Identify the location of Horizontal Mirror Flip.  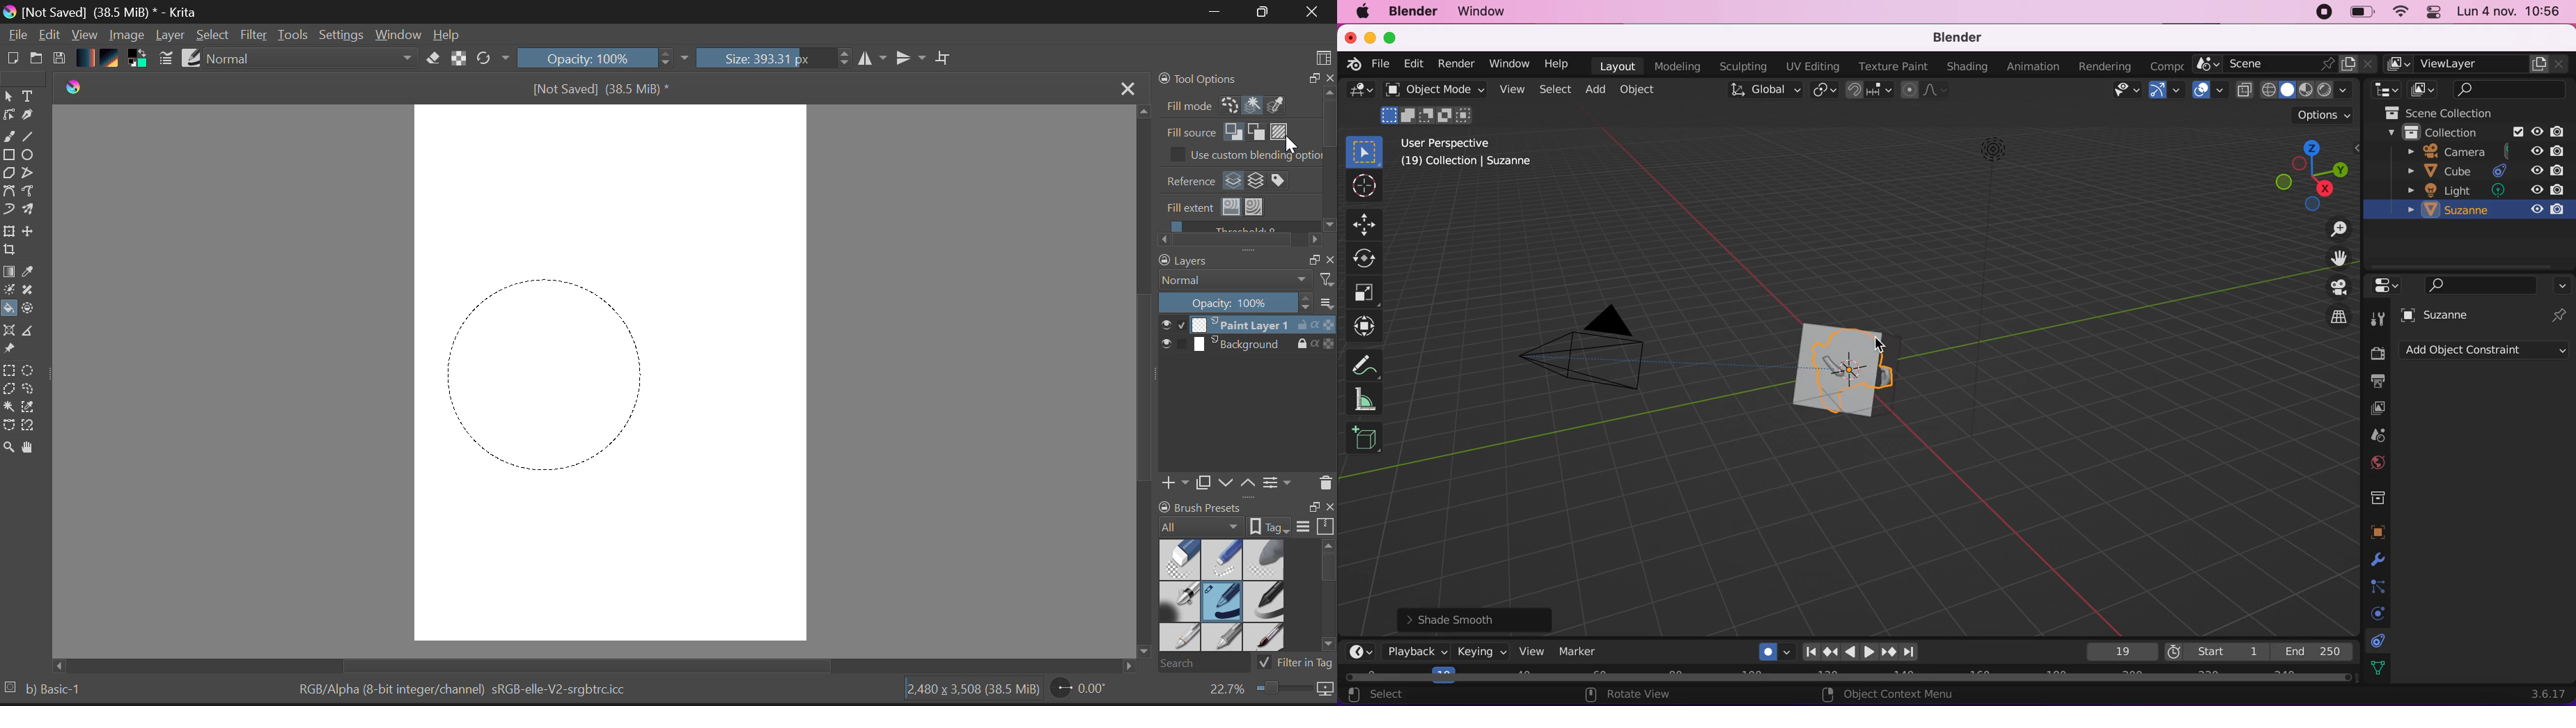
(914, 59).